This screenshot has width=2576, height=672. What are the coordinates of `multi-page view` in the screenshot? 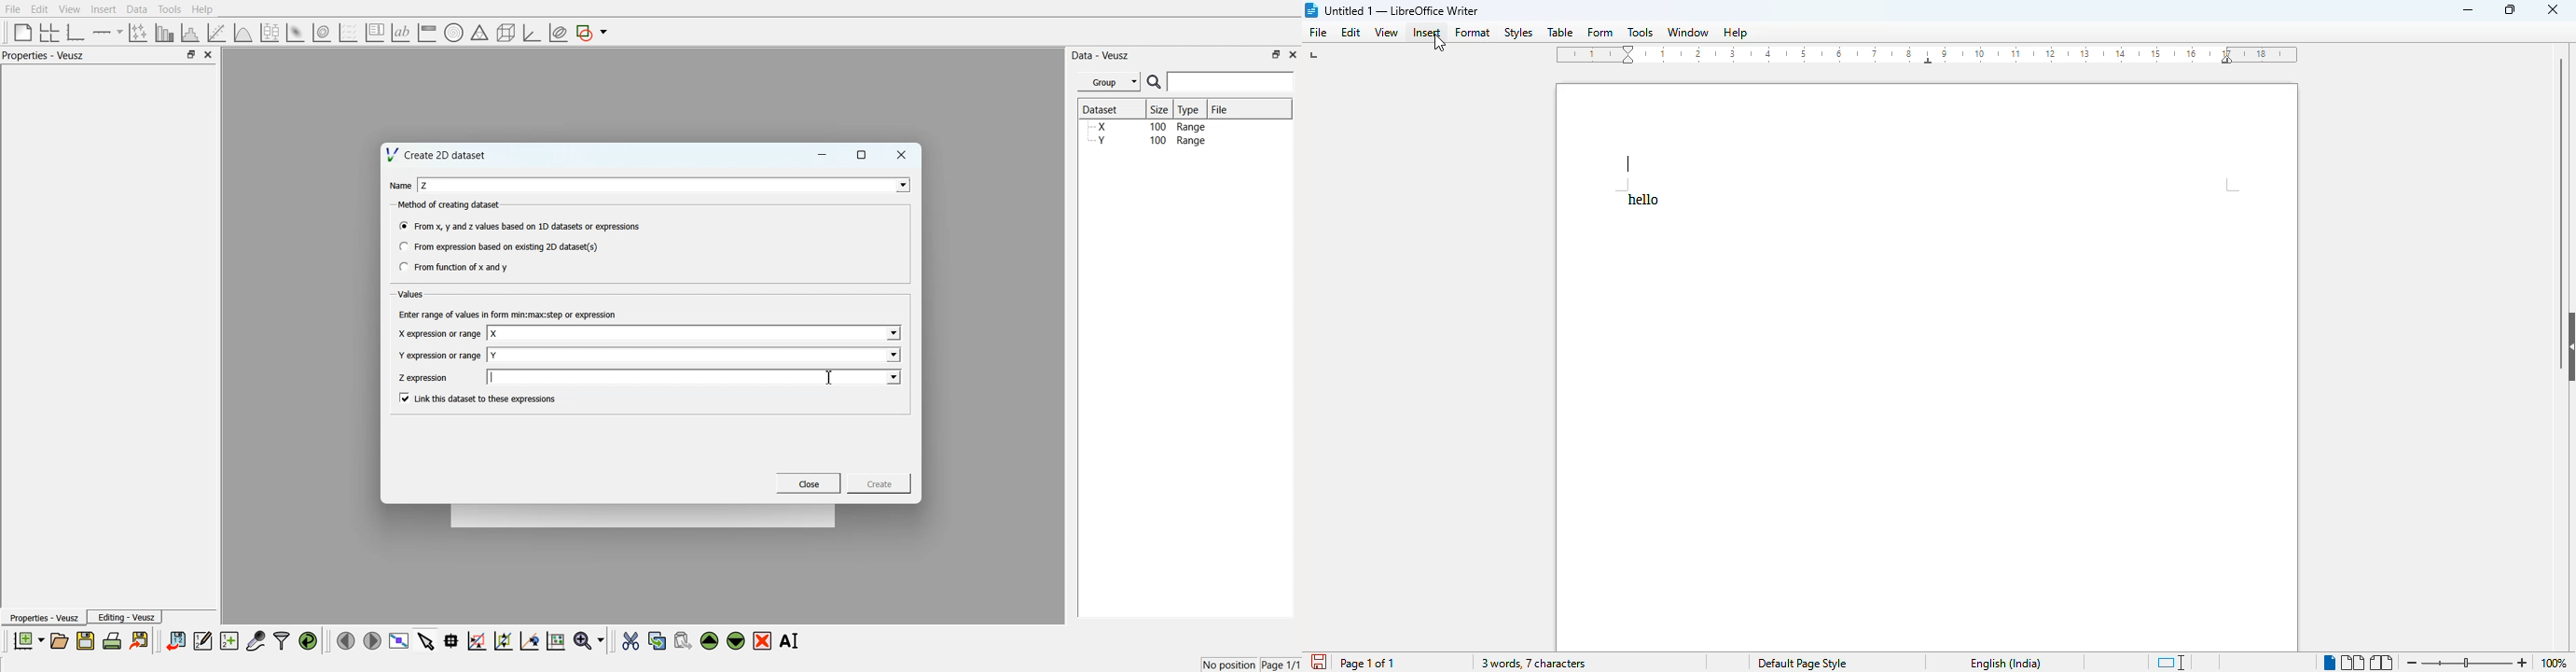 It's located at (2352, 663).